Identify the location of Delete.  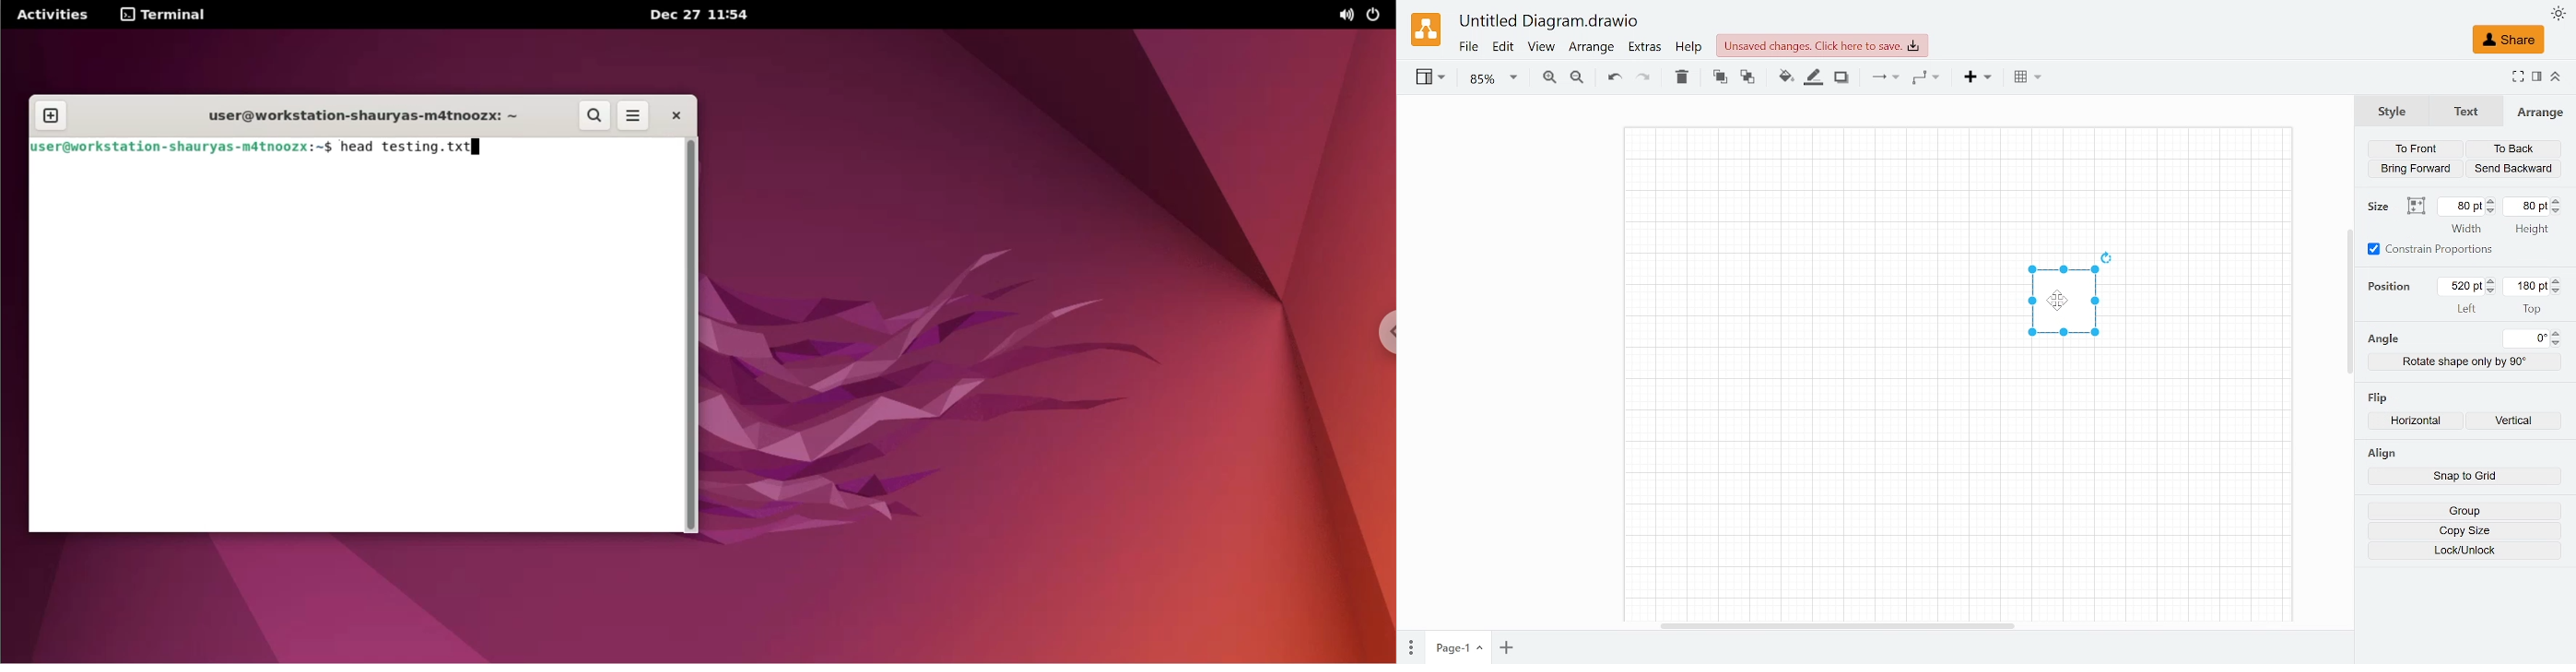
(1681, 77).